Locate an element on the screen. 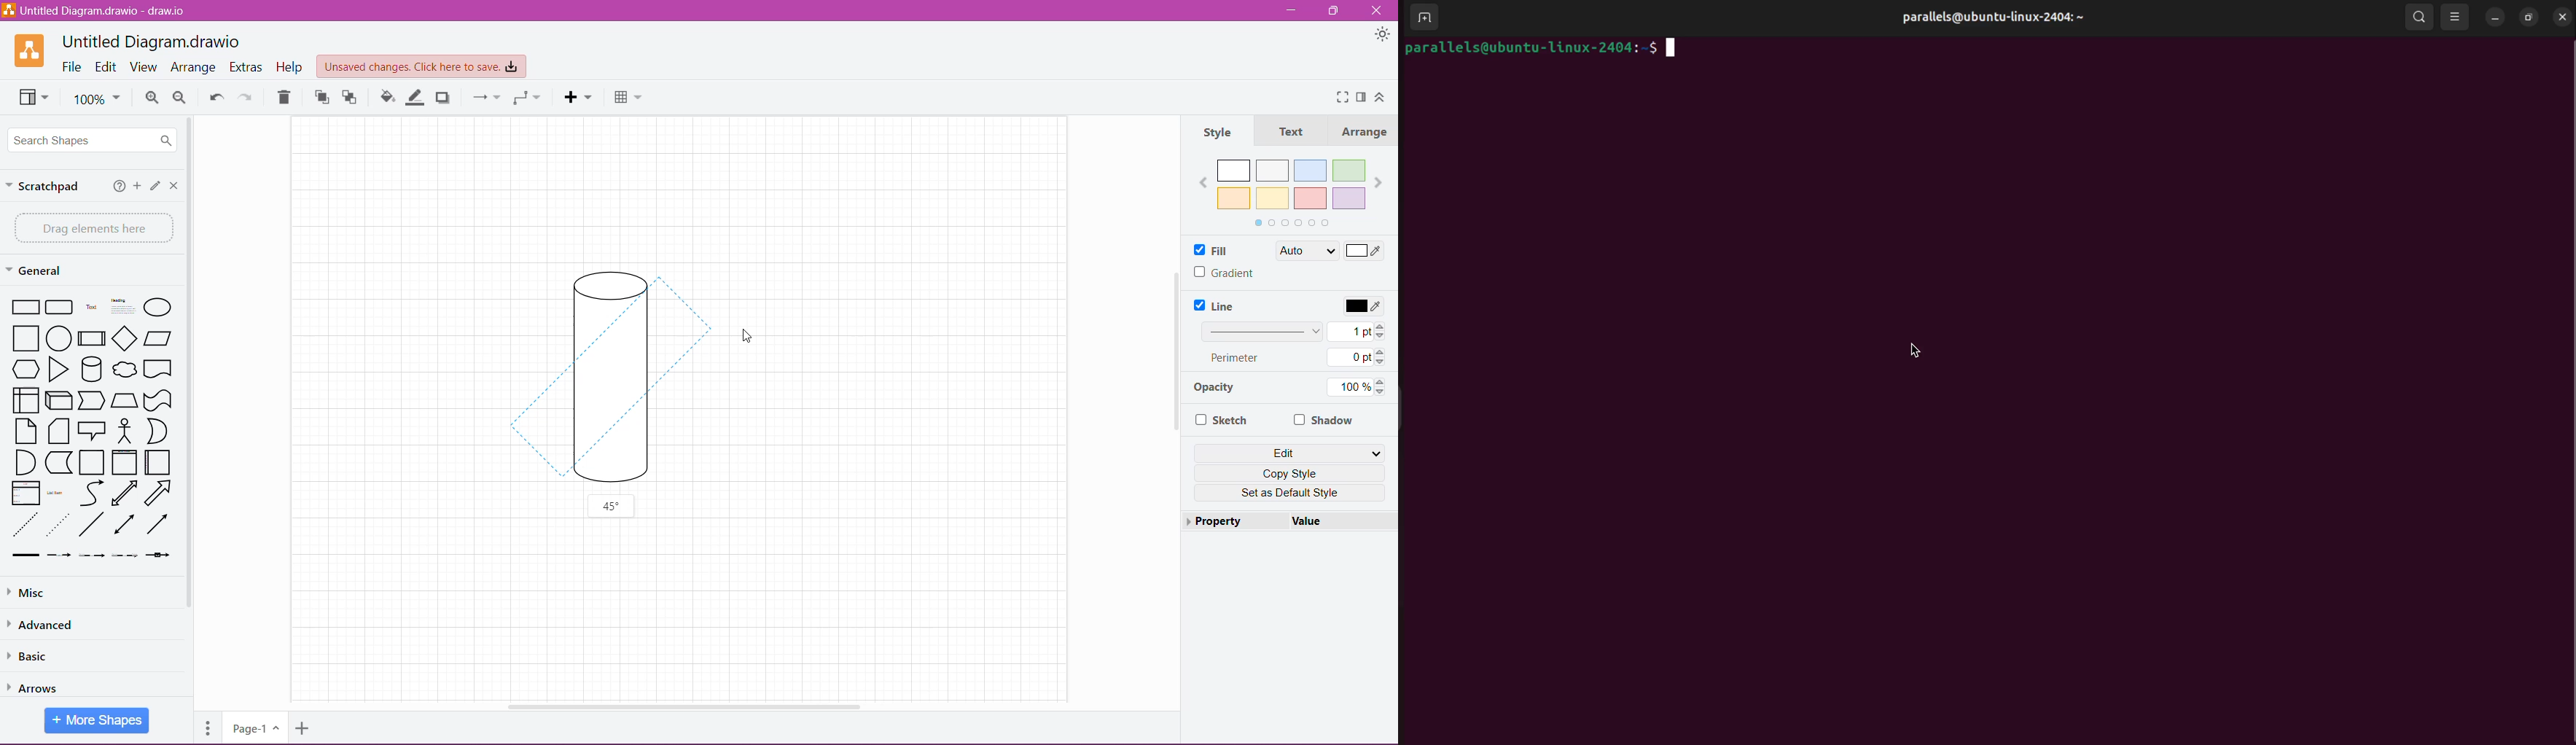 This screenshot has width=2576, height=756. Waypoints is located at coordinates (526, 99).